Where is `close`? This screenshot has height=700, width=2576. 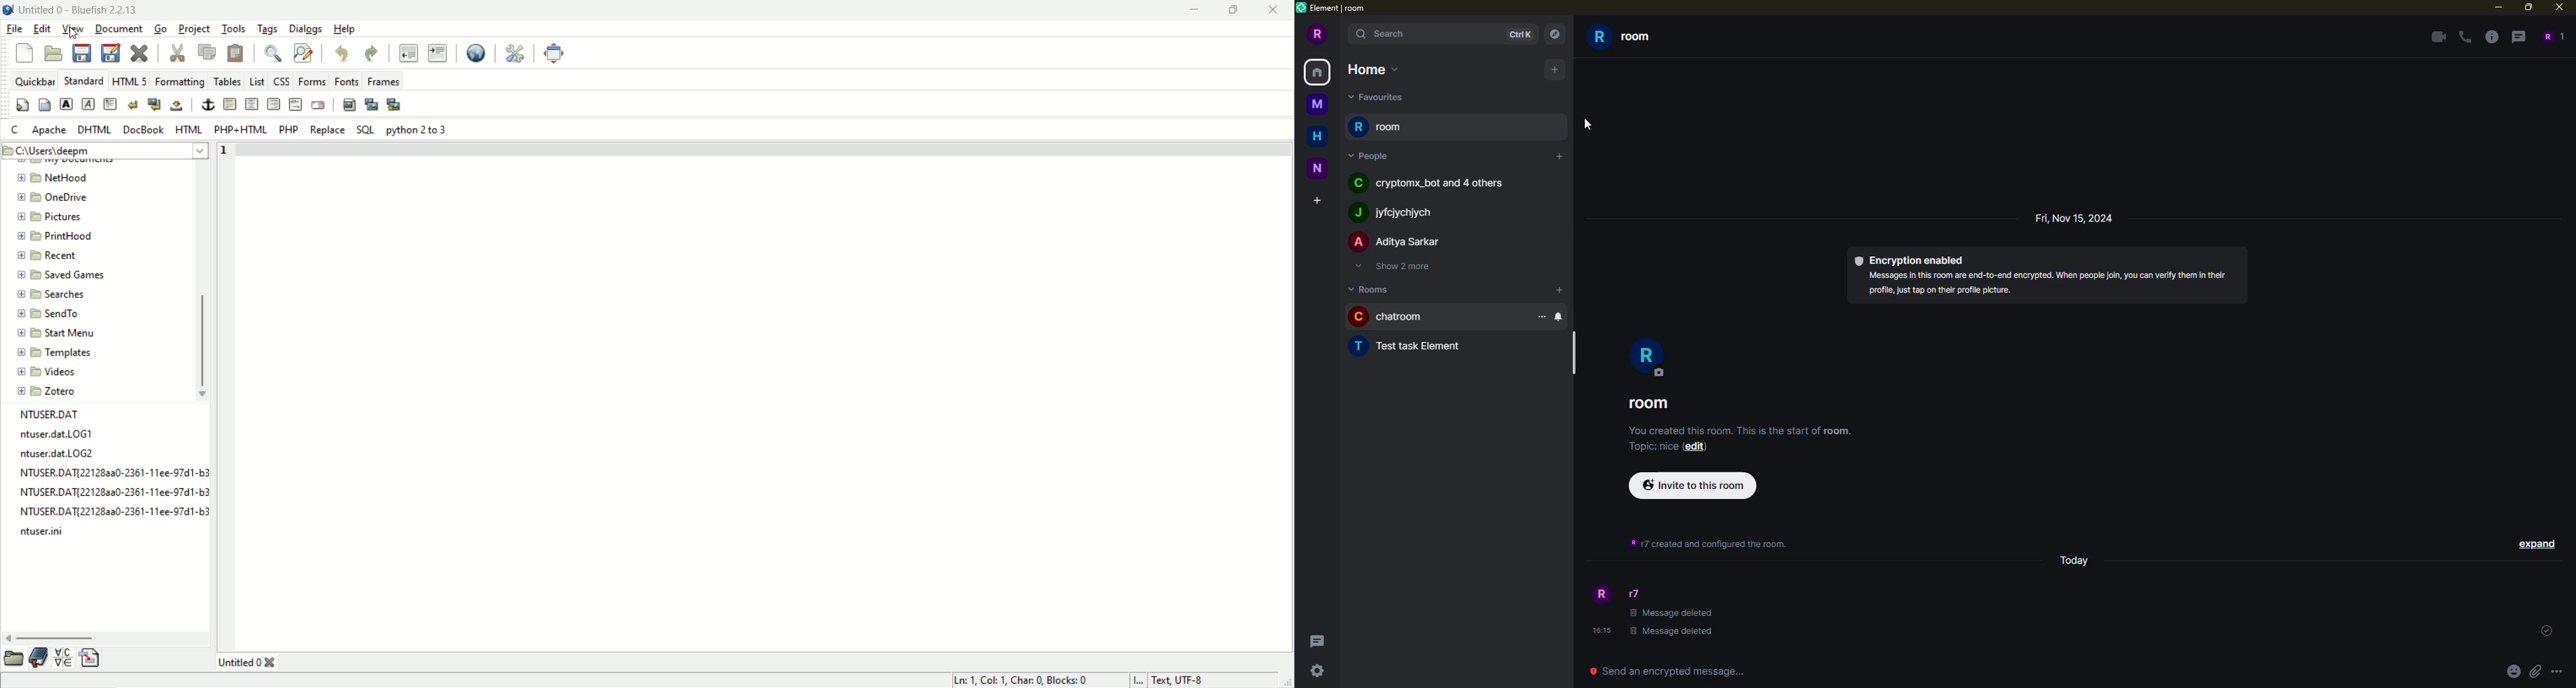 close is located at coordinates (2560, 7).